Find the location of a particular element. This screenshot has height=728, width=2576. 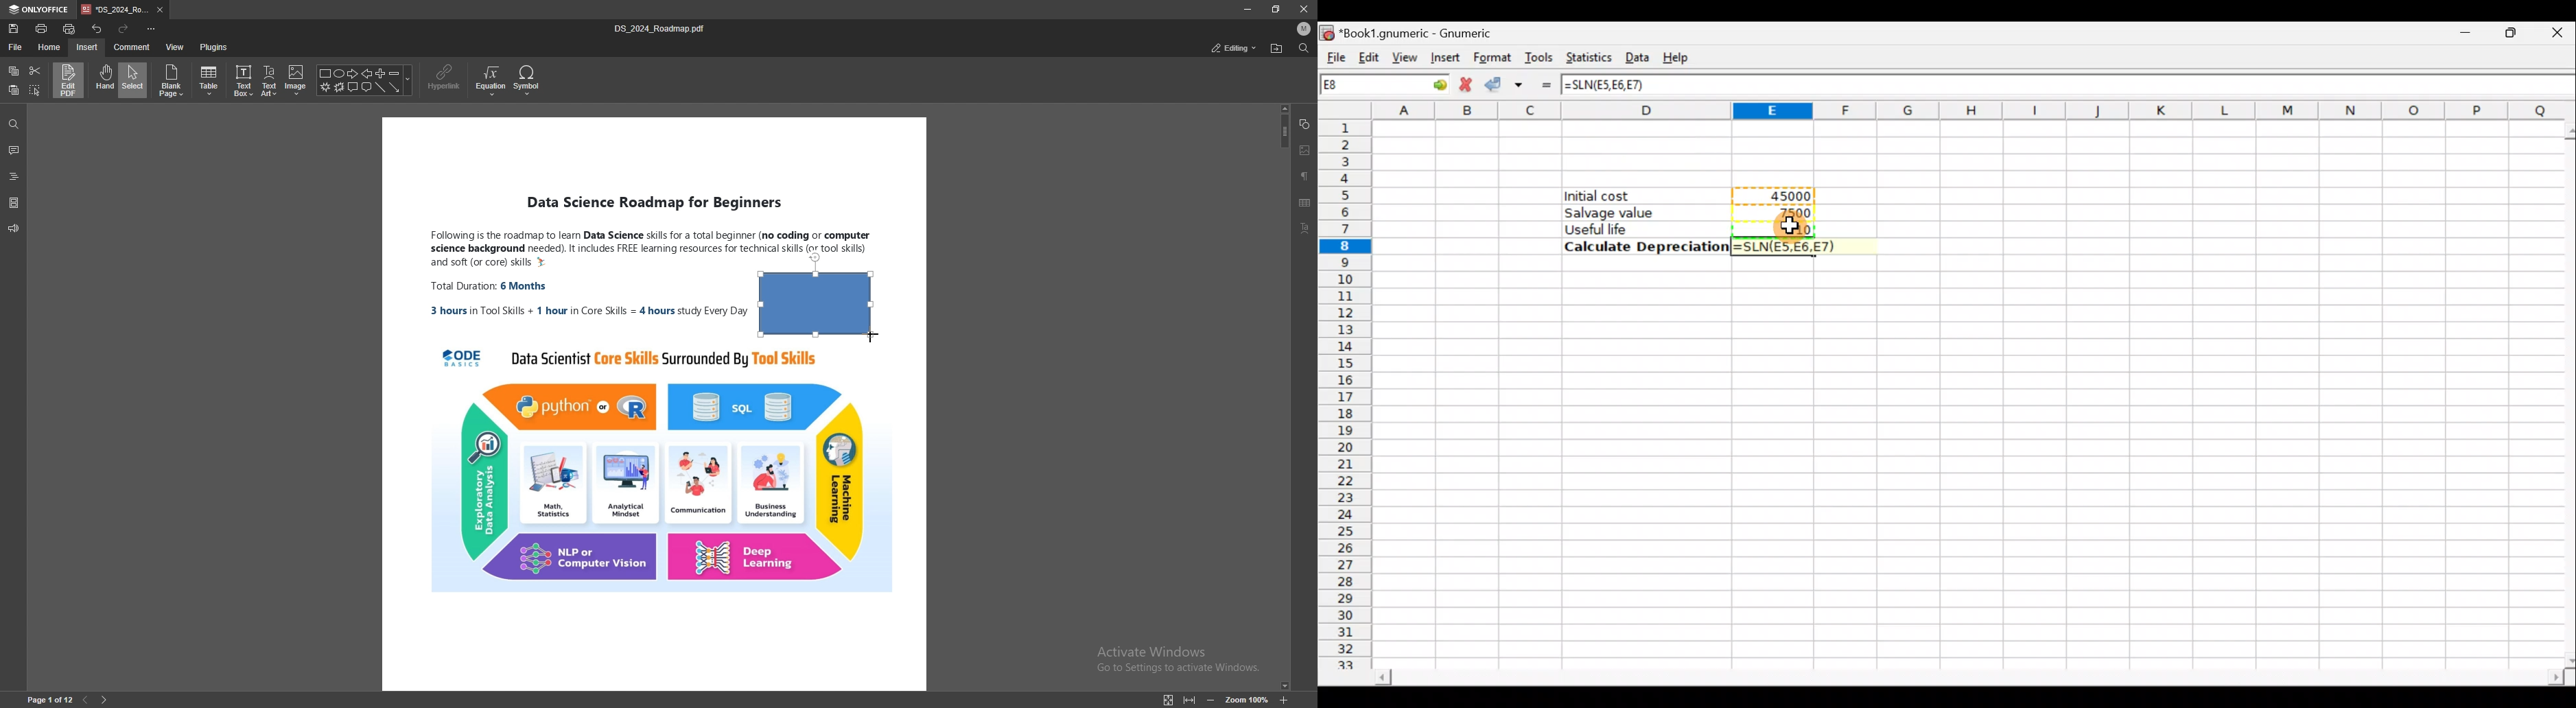

Salvage value is located at coordinates (1636, 212).